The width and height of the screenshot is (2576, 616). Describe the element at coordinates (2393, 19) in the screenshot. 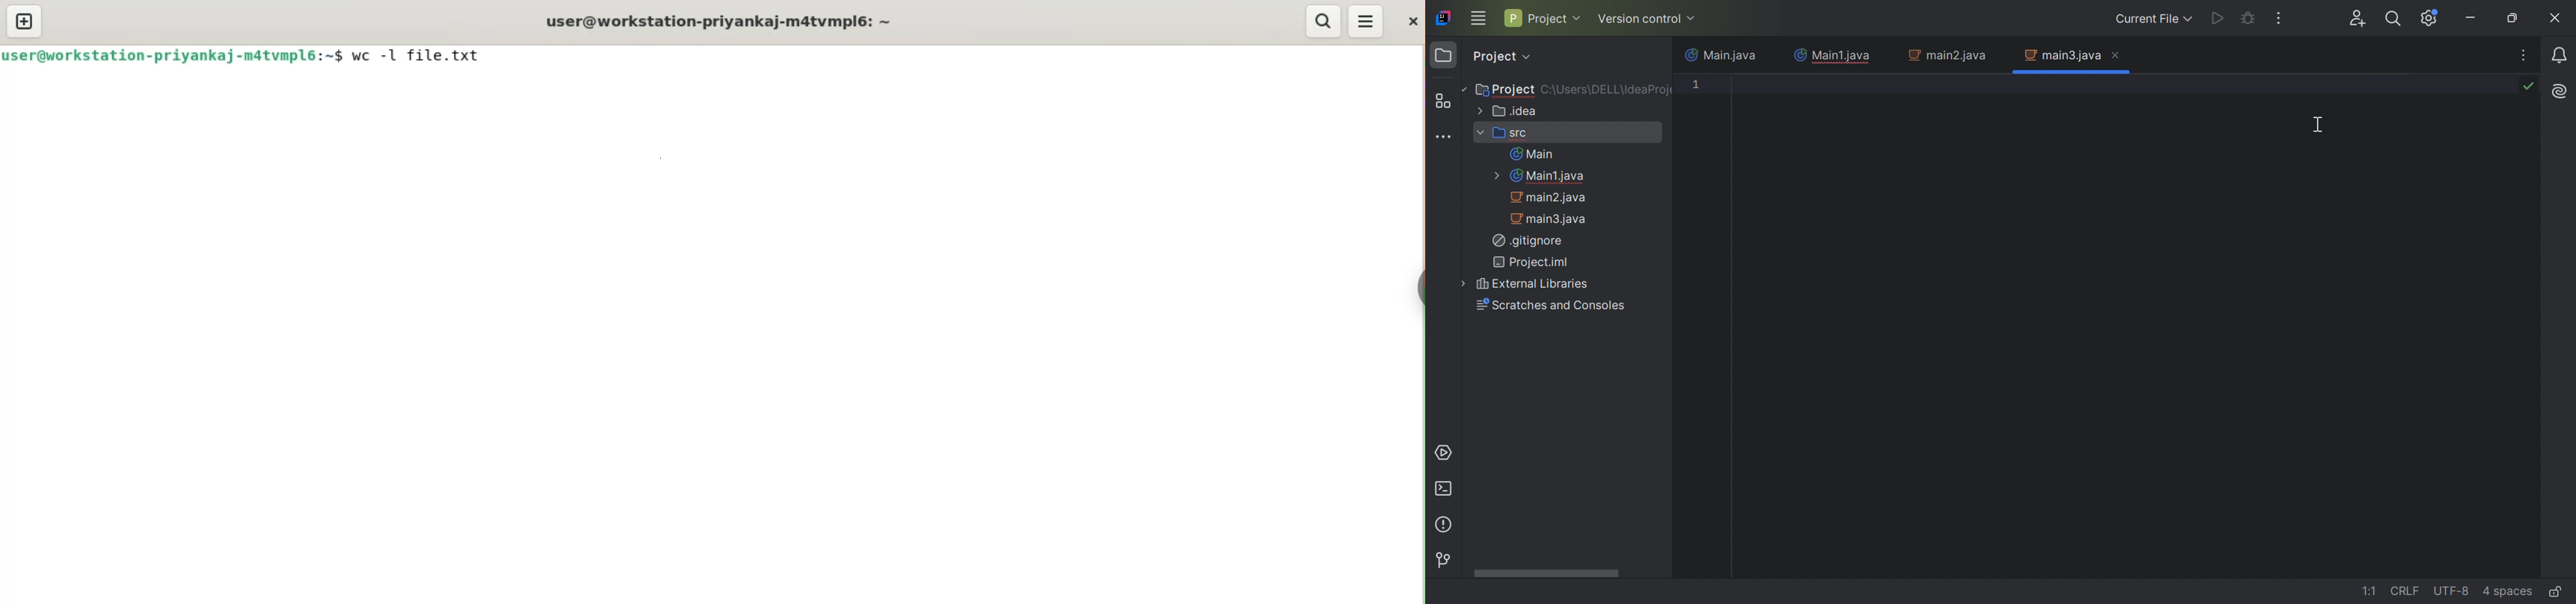

I see `Search everywhere` at that location.